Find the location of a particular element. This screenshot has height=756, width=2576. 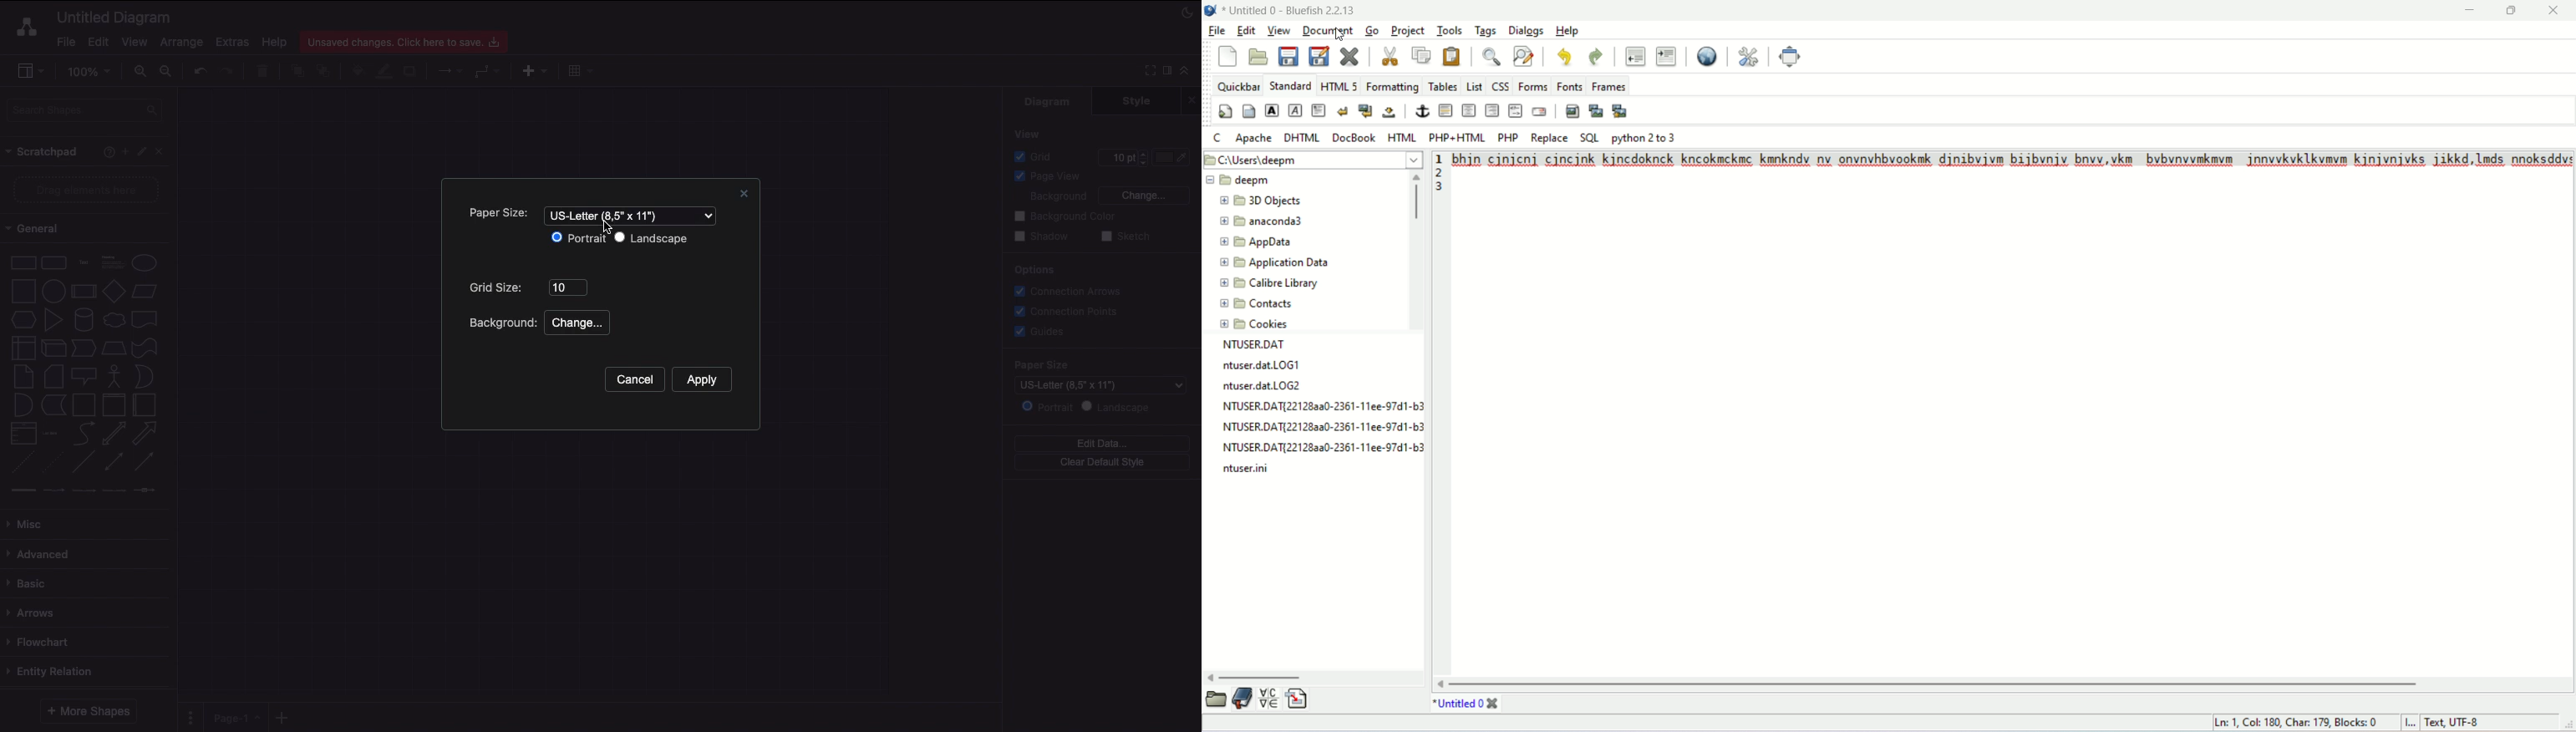

connector 1 is located at coordinates (21, 491).